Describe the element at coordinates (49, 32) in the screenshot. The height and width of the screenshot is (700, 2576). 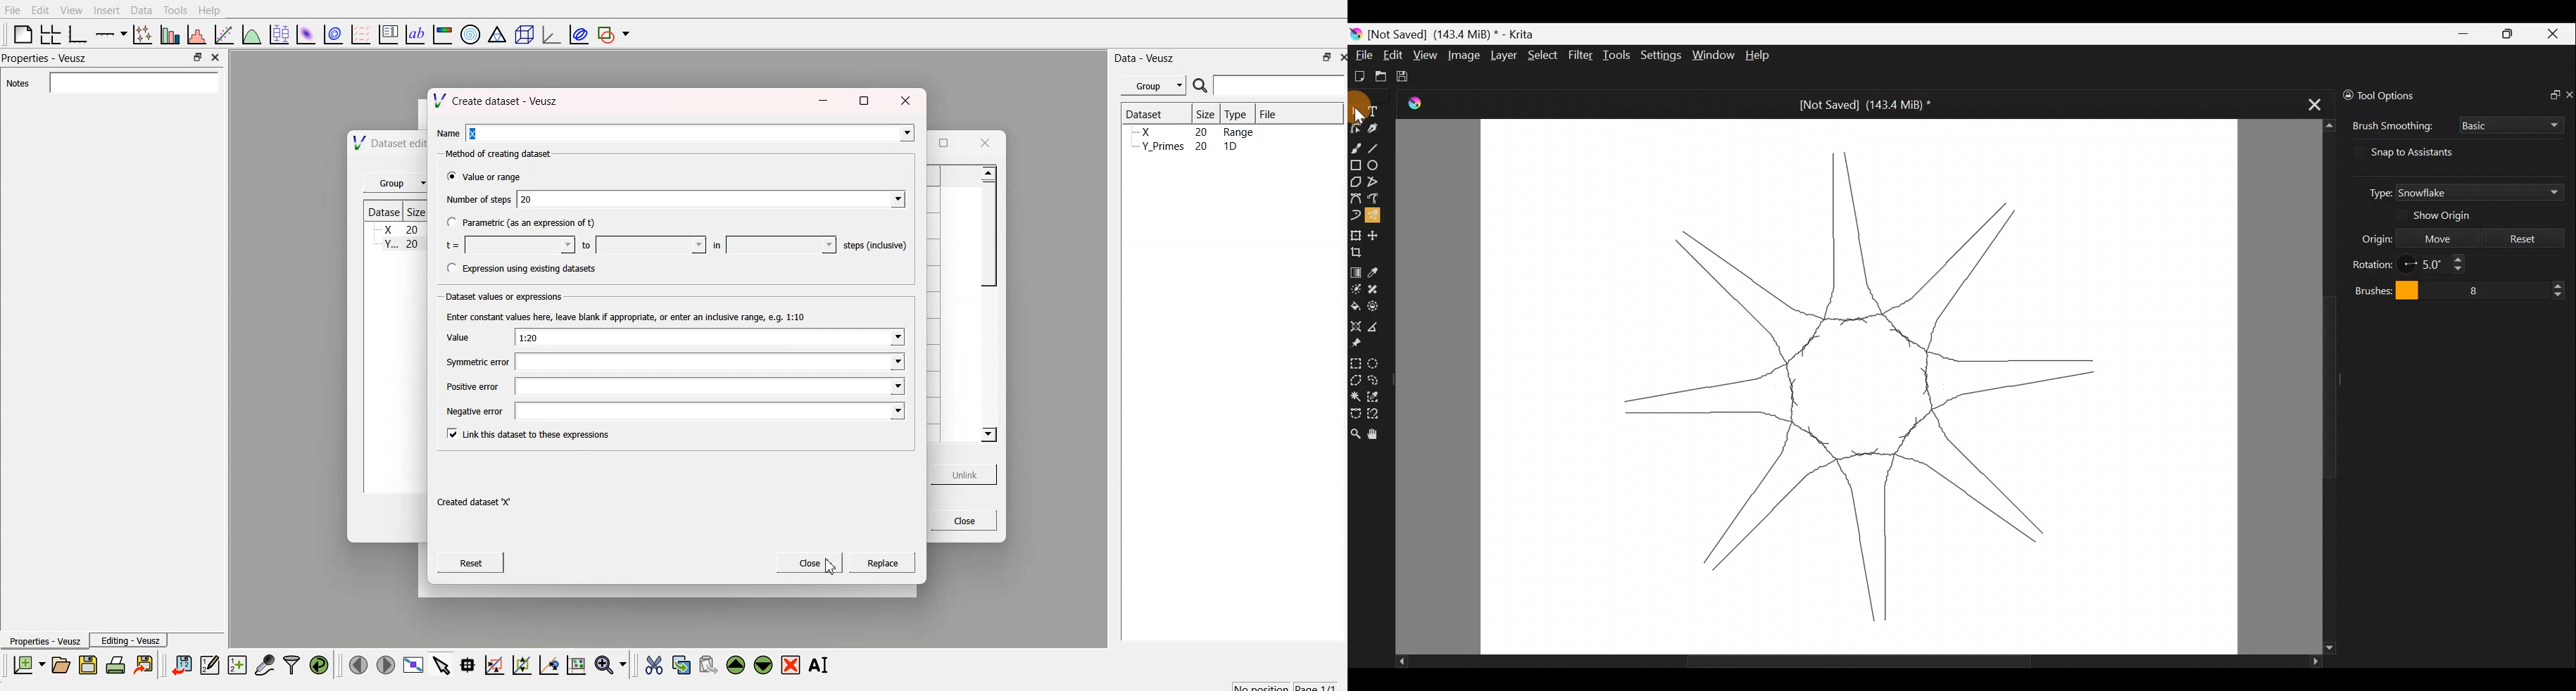
I see `arrange grid in graph` at that location.